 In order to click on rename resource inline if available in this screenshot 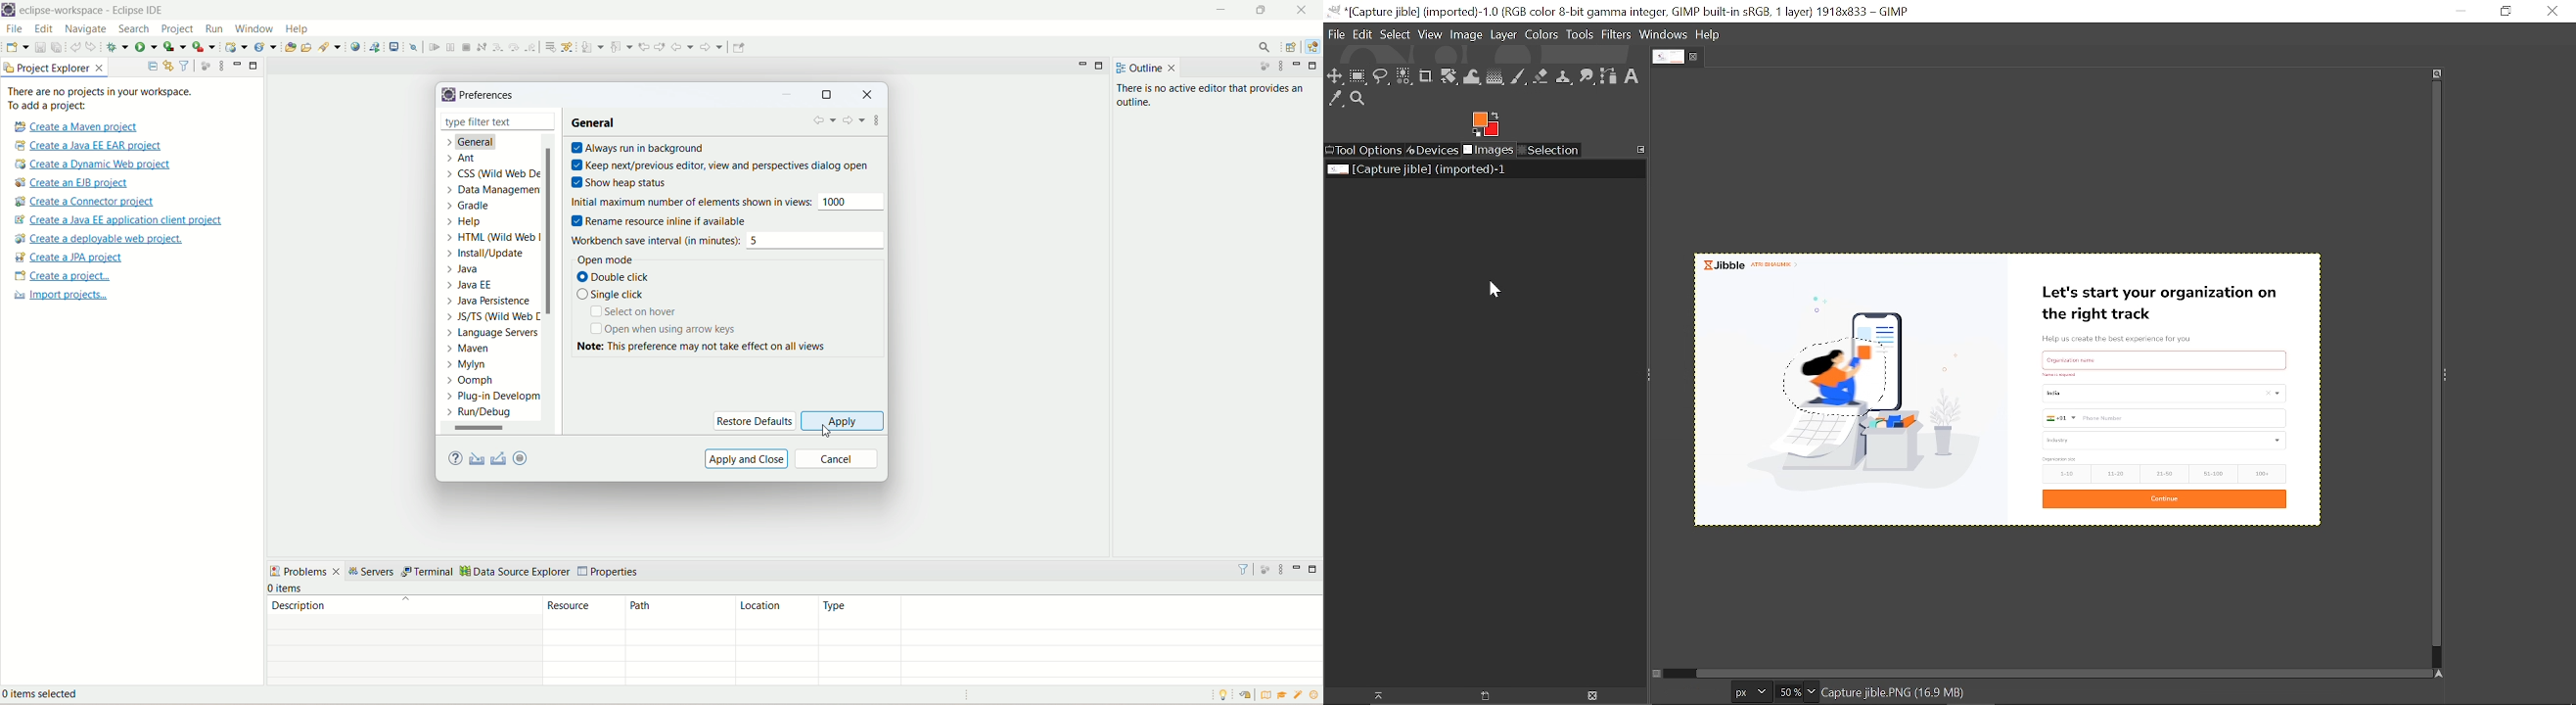, I will do `click(669, 221)`.